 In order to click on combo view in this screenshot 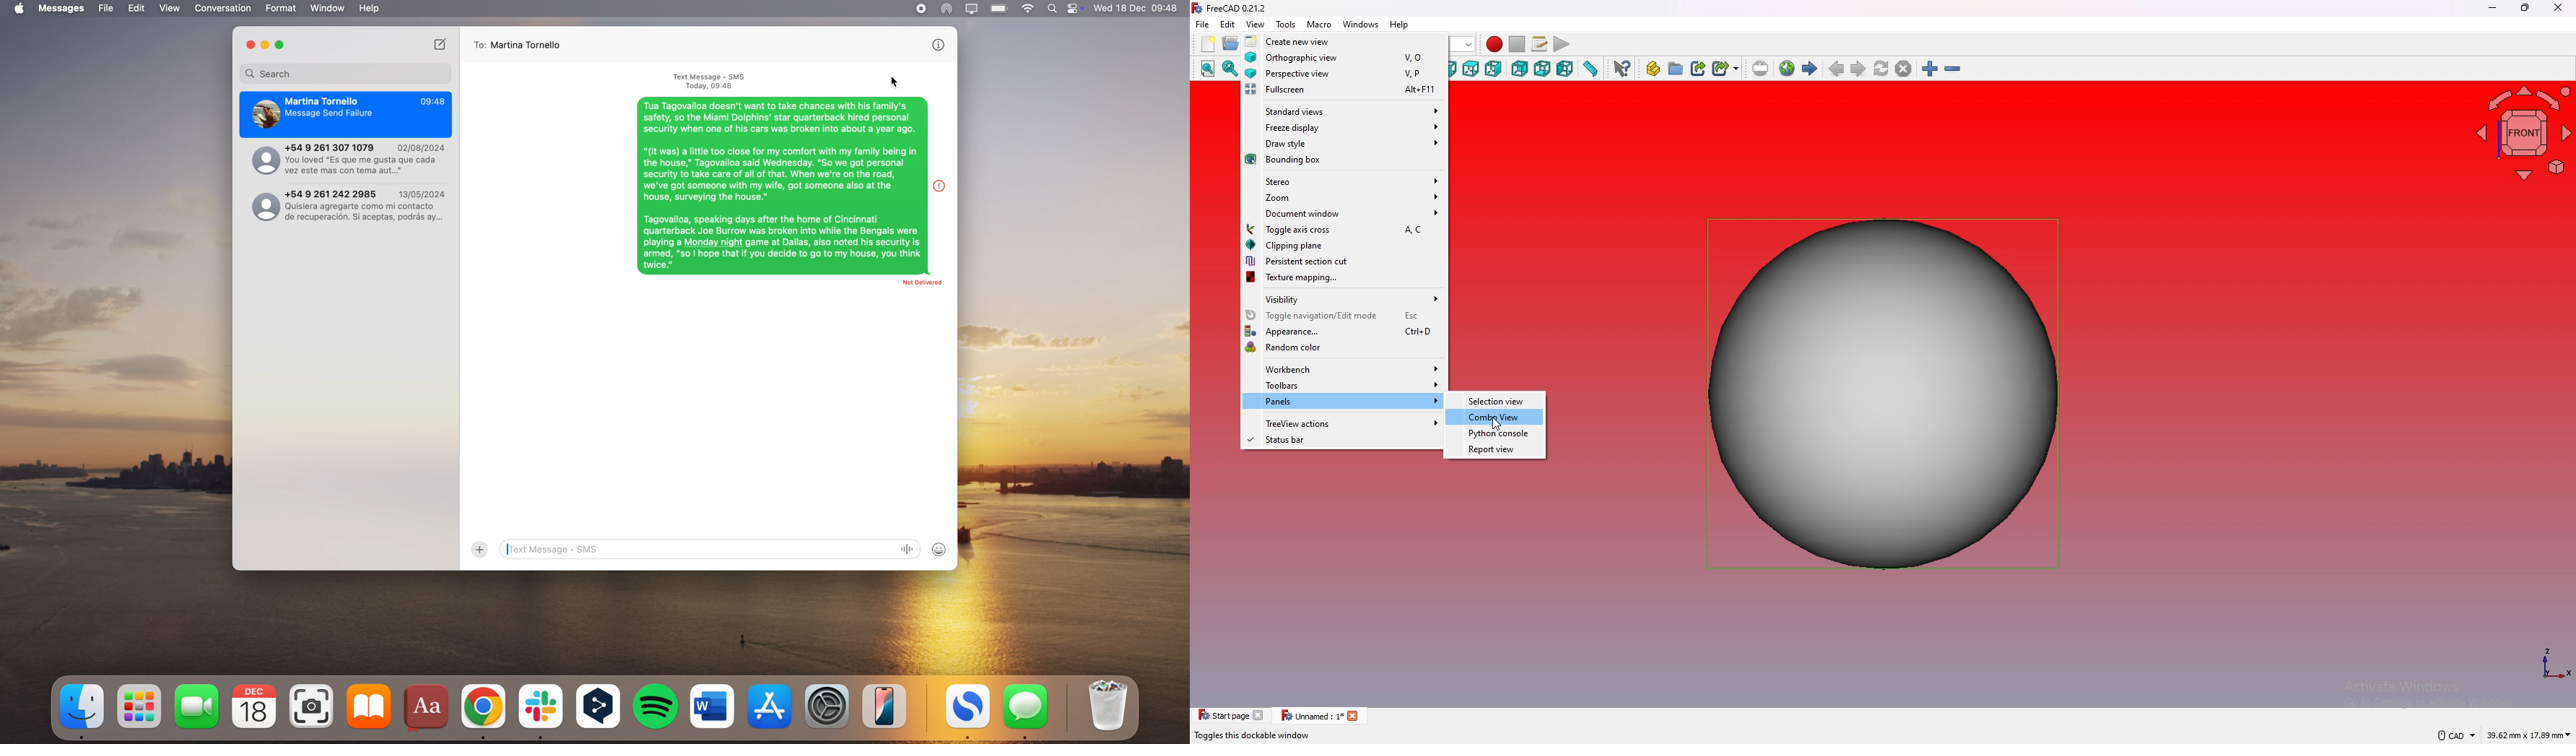, I will do `click(1496, 418)`.